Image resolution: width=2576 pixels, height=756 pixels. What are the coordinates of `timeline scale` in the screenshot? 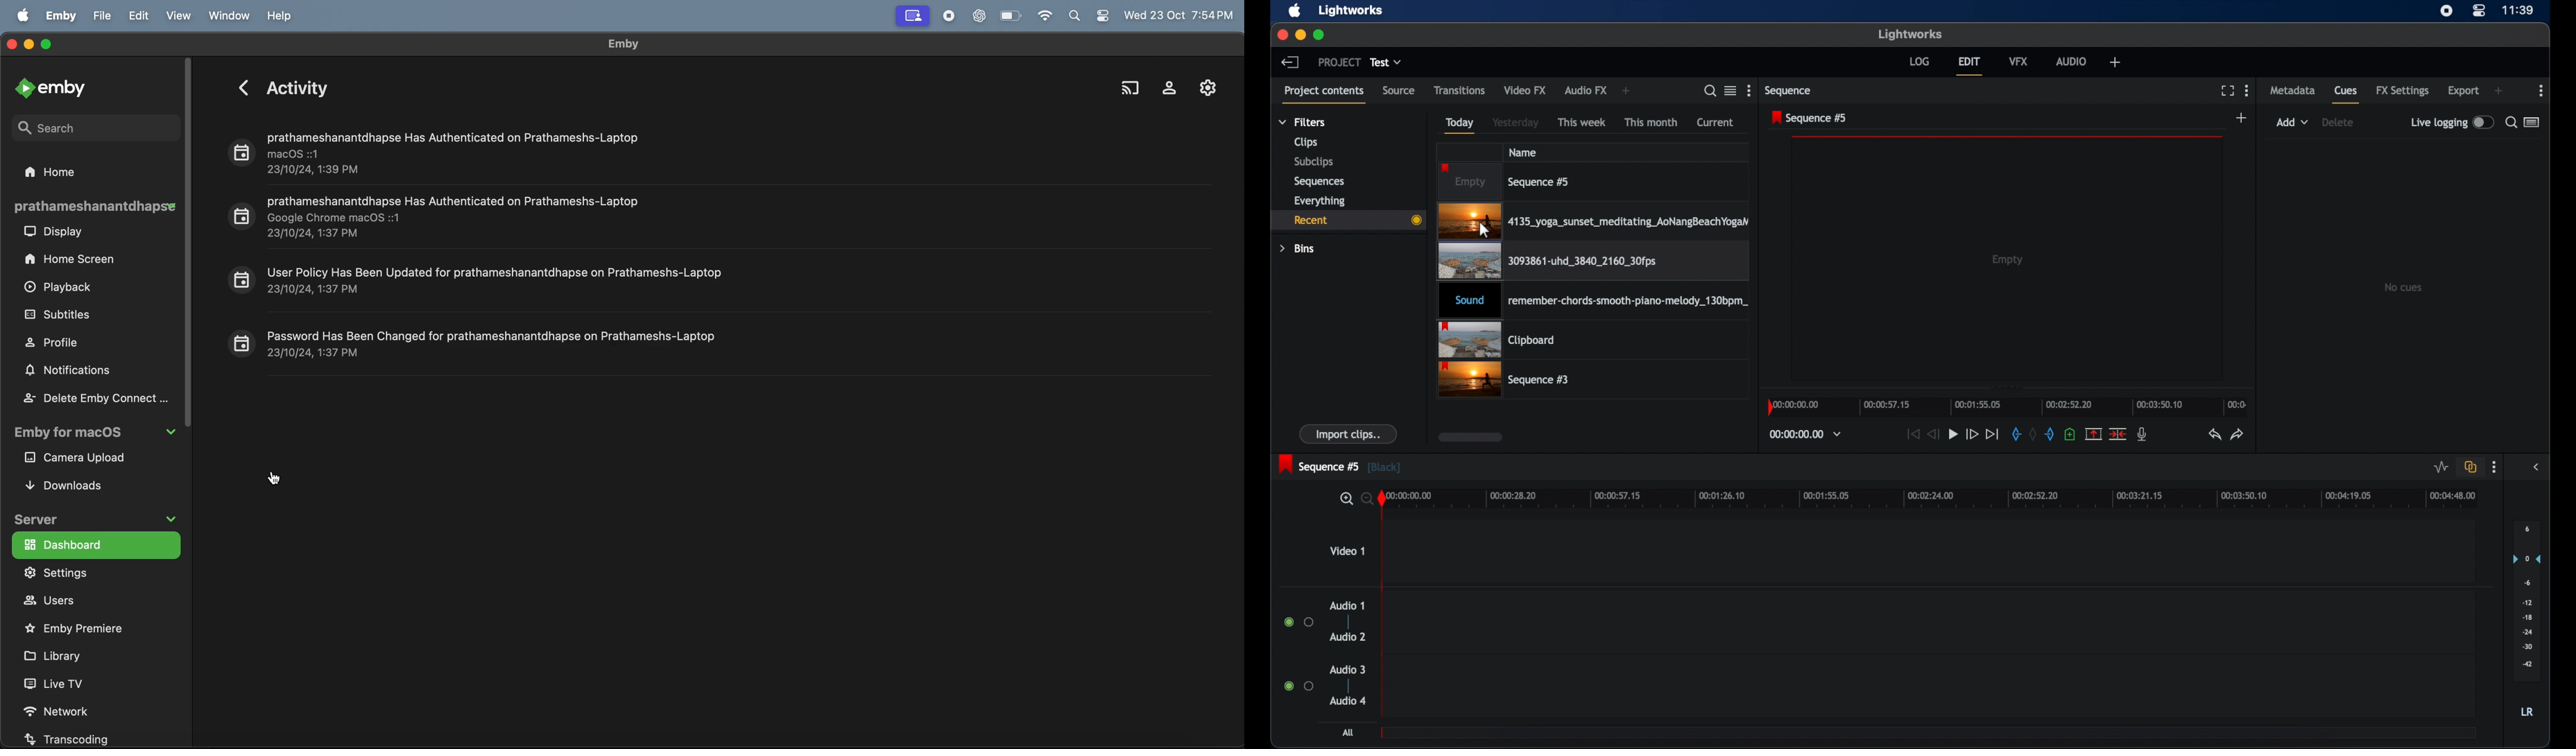 It's located at (2007, 406).